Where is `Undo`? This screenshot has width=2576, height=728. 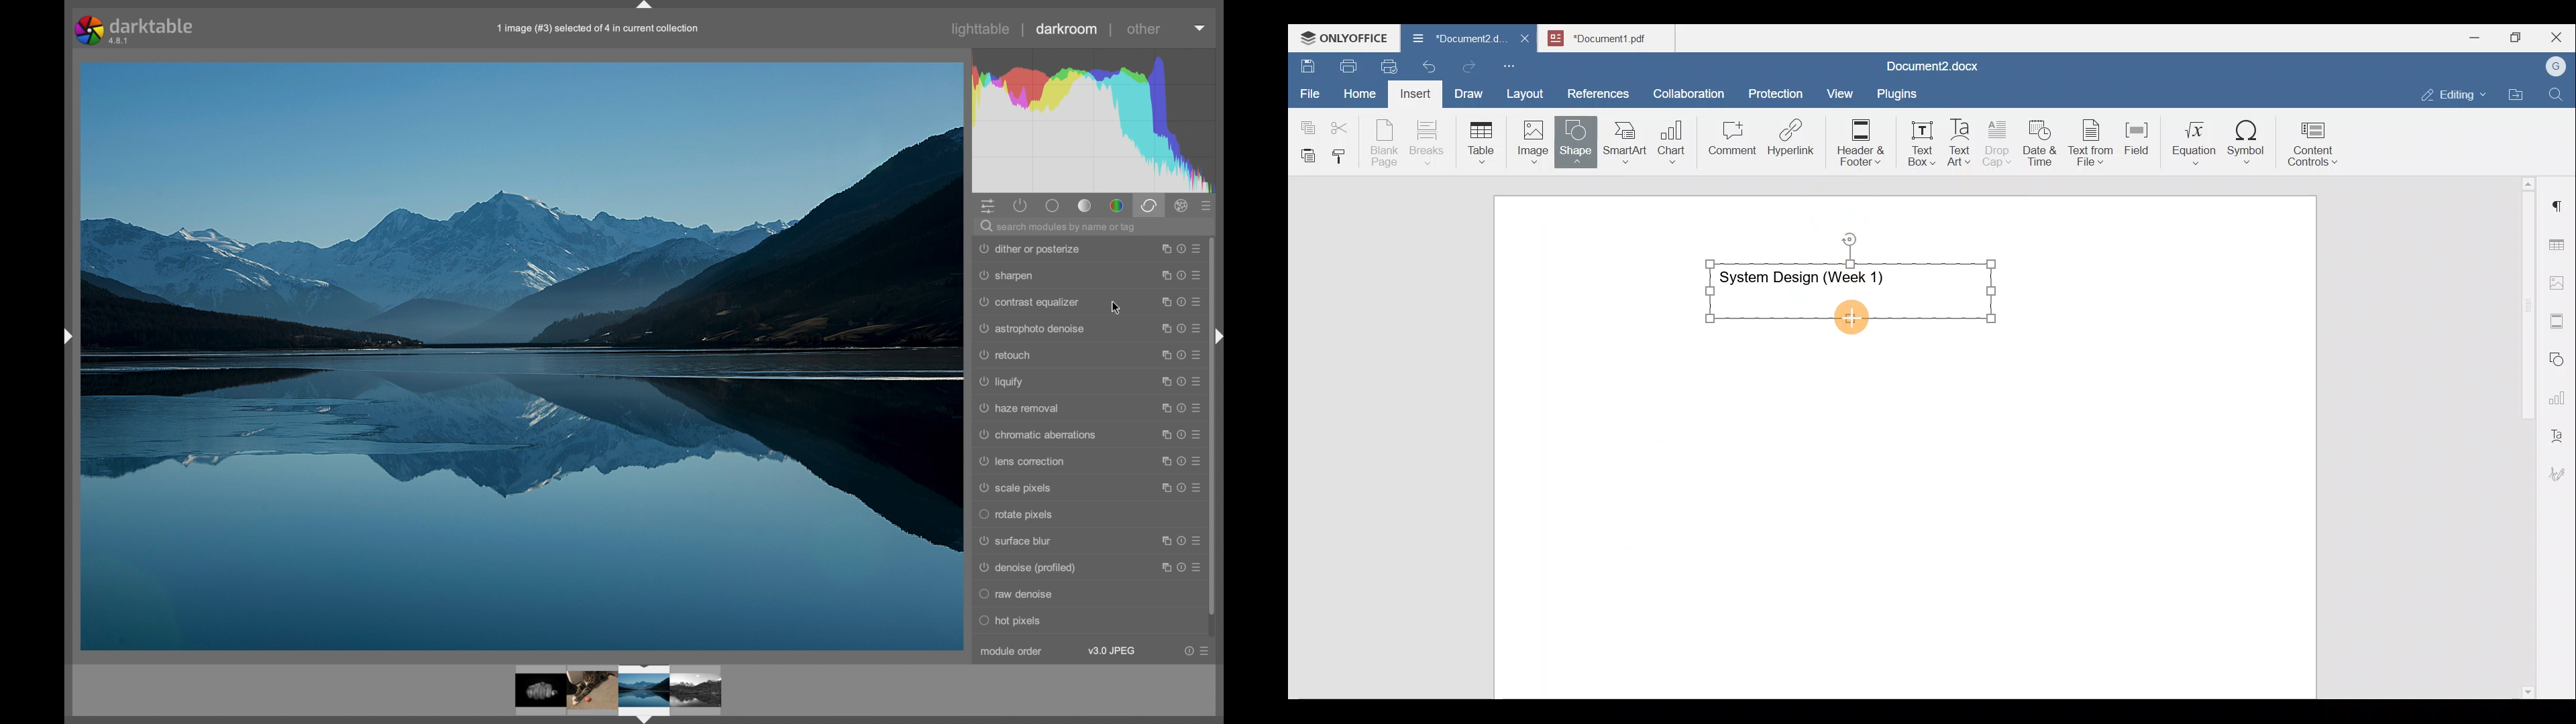 Undo is located at coordinates (1426, 64).